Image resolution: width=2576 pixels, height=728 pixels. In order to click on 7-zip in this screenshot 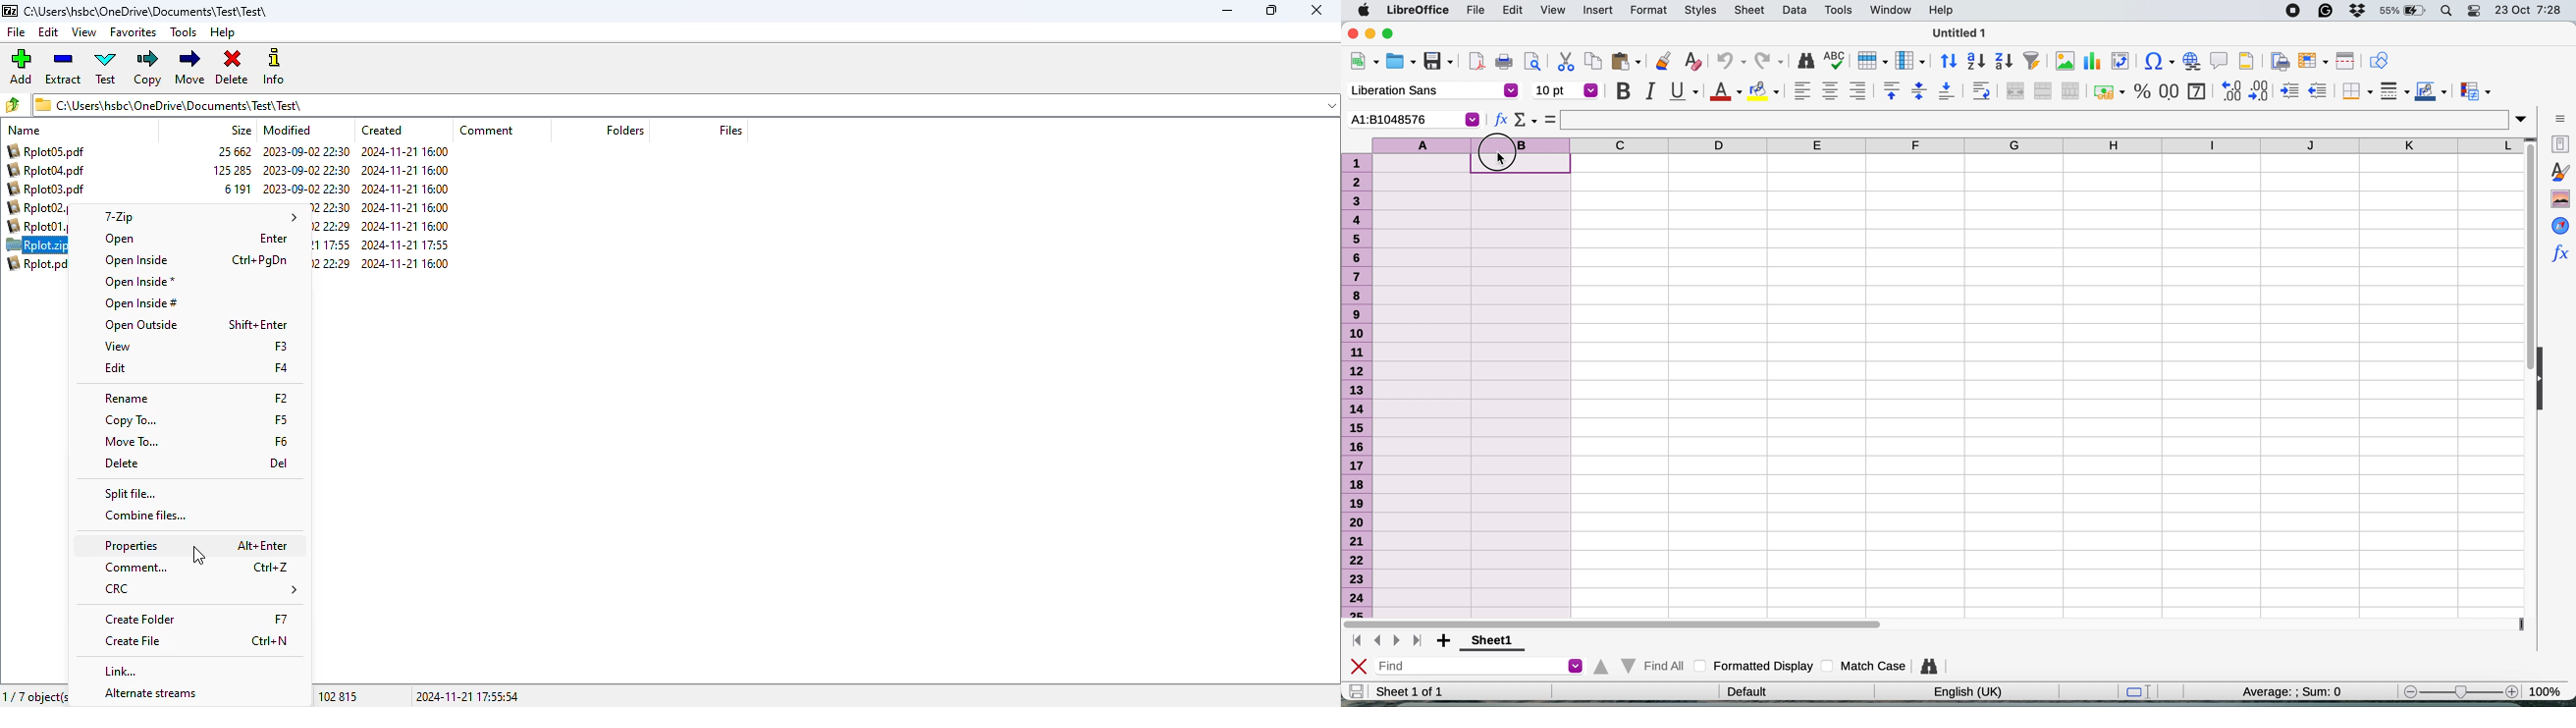, I will do `click(196, 216)`.